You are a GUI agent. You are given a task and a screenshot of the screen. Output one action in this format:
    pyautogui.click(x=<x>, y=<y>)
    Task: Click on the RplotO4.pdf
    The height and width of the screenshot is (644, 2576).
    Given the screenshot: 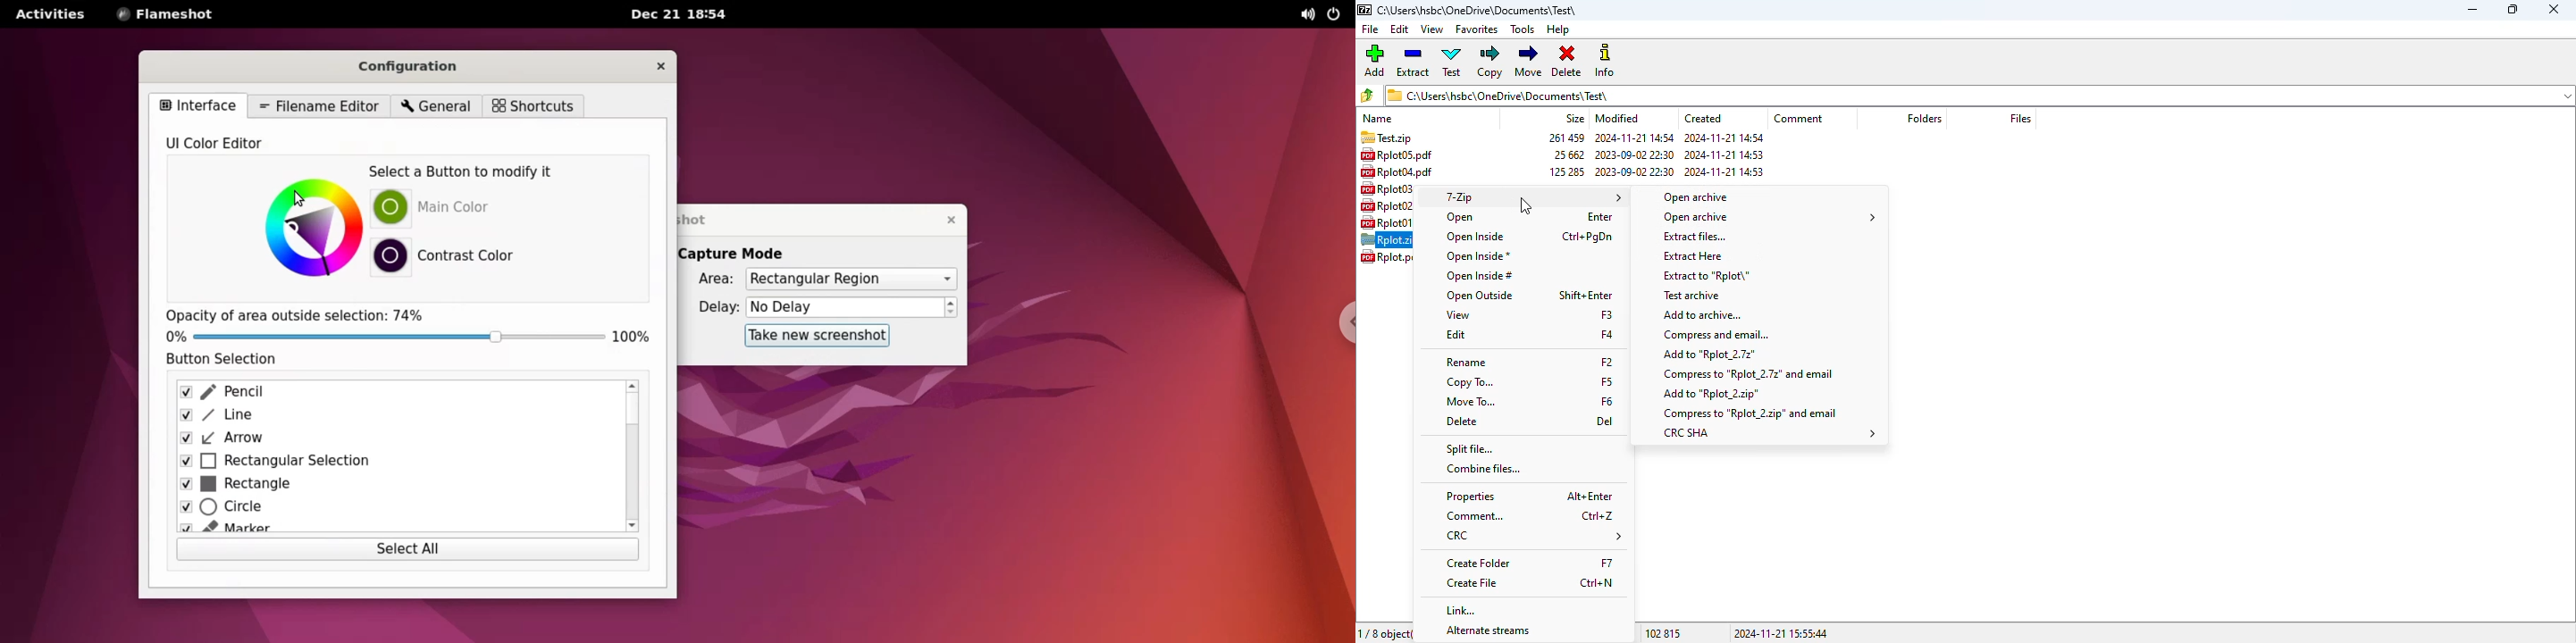 What is the action you would take?
    pyautogui.click(x=1401, y=171)
    